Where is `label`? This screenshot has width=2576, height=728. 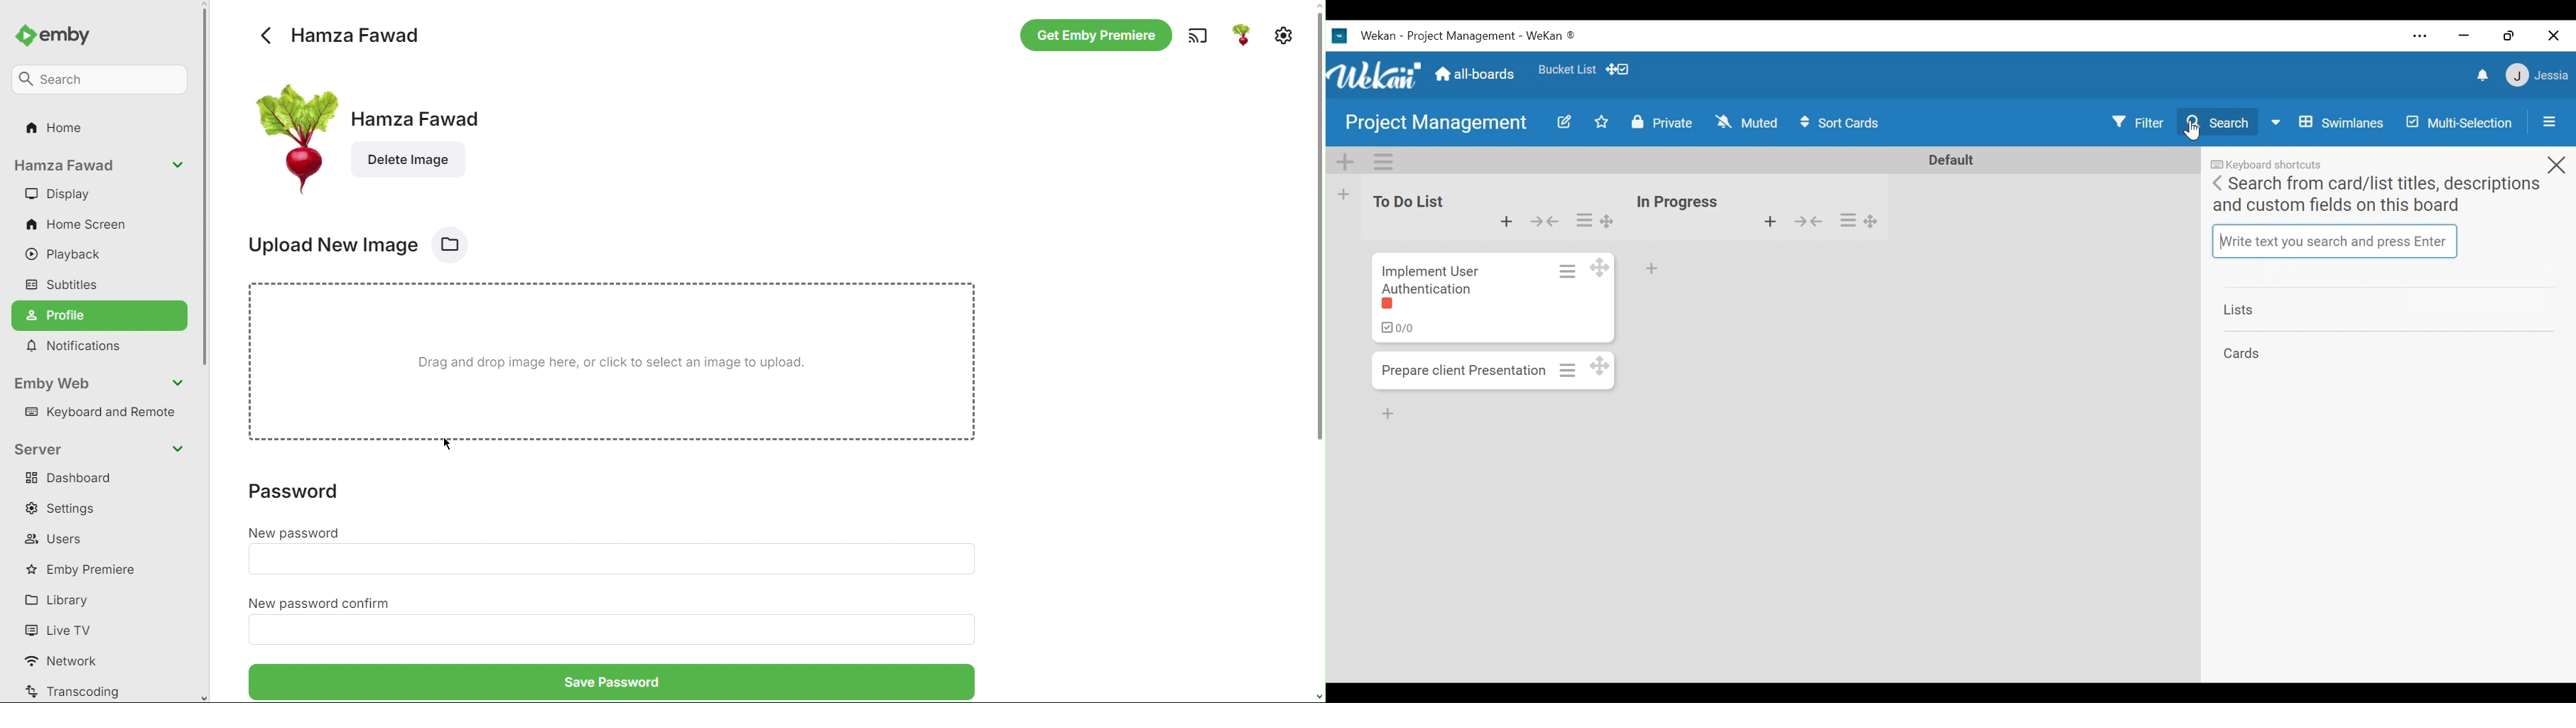 label is located at coordinates (1393, 306).